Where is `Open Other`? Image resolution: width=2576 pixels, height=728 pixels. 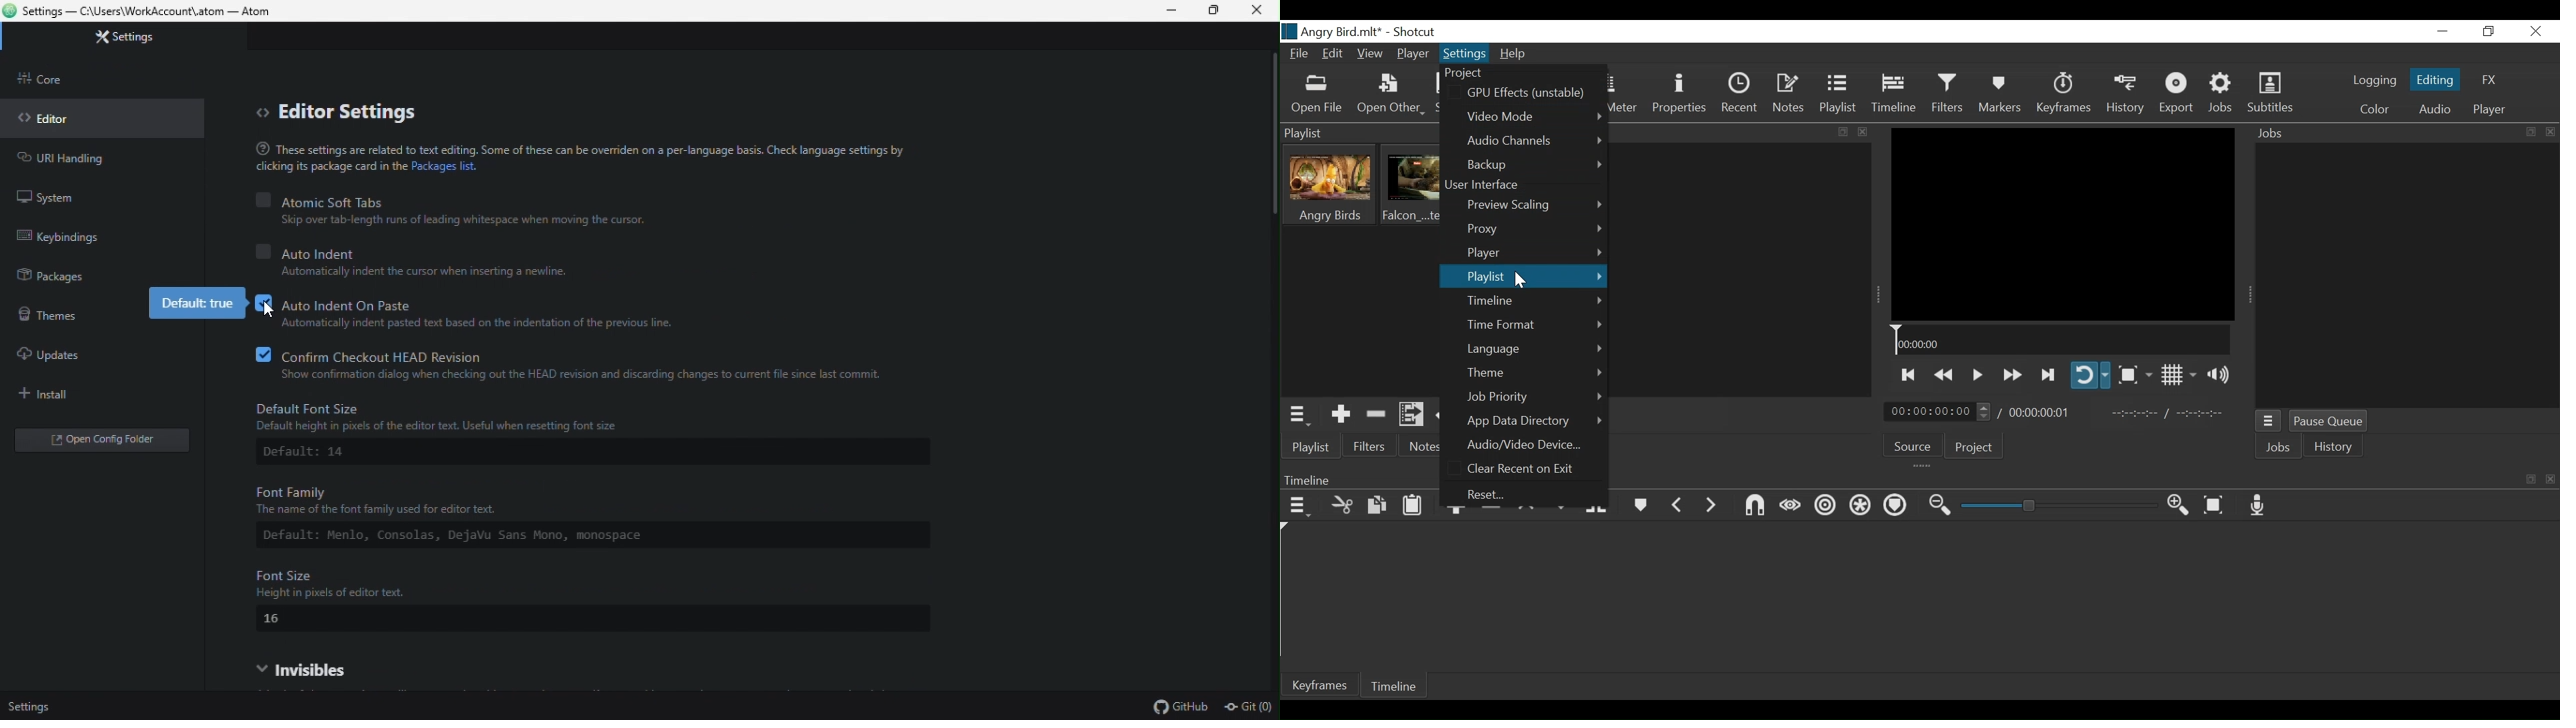 Open Other is located at coordinates (1393, 95).